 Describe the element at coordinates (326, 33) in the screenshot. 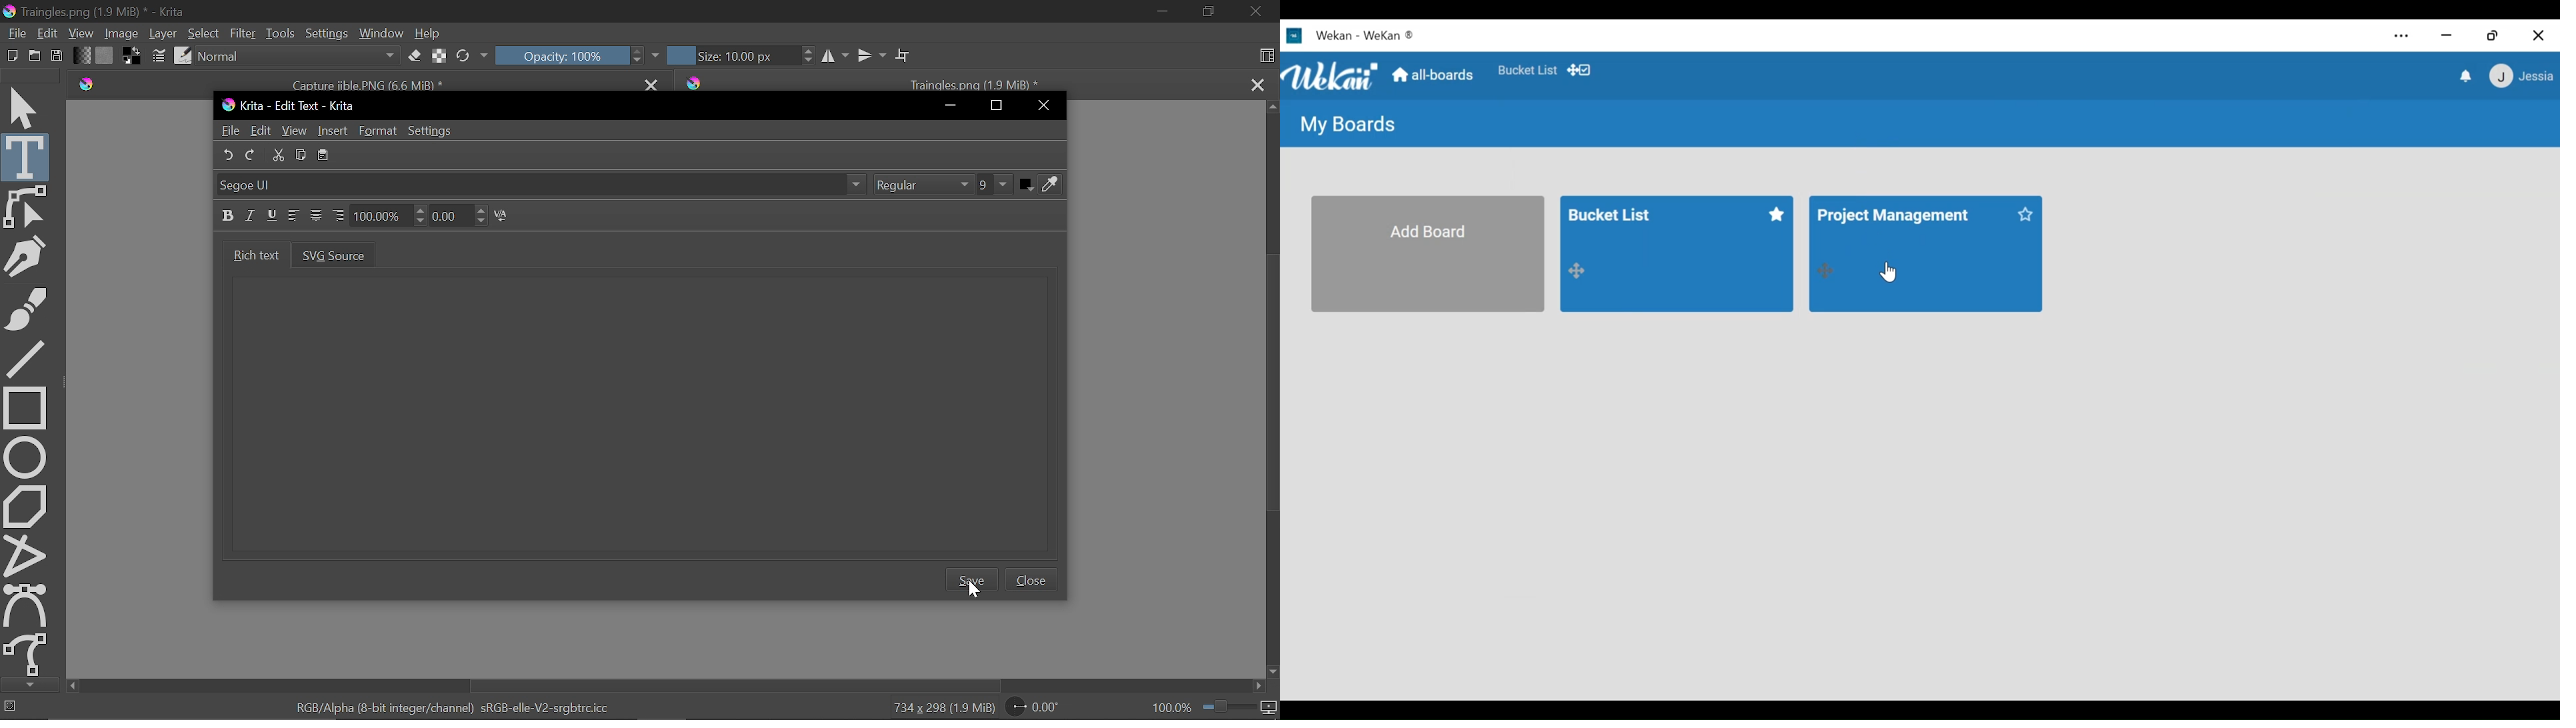

I see `Settings` at that location.